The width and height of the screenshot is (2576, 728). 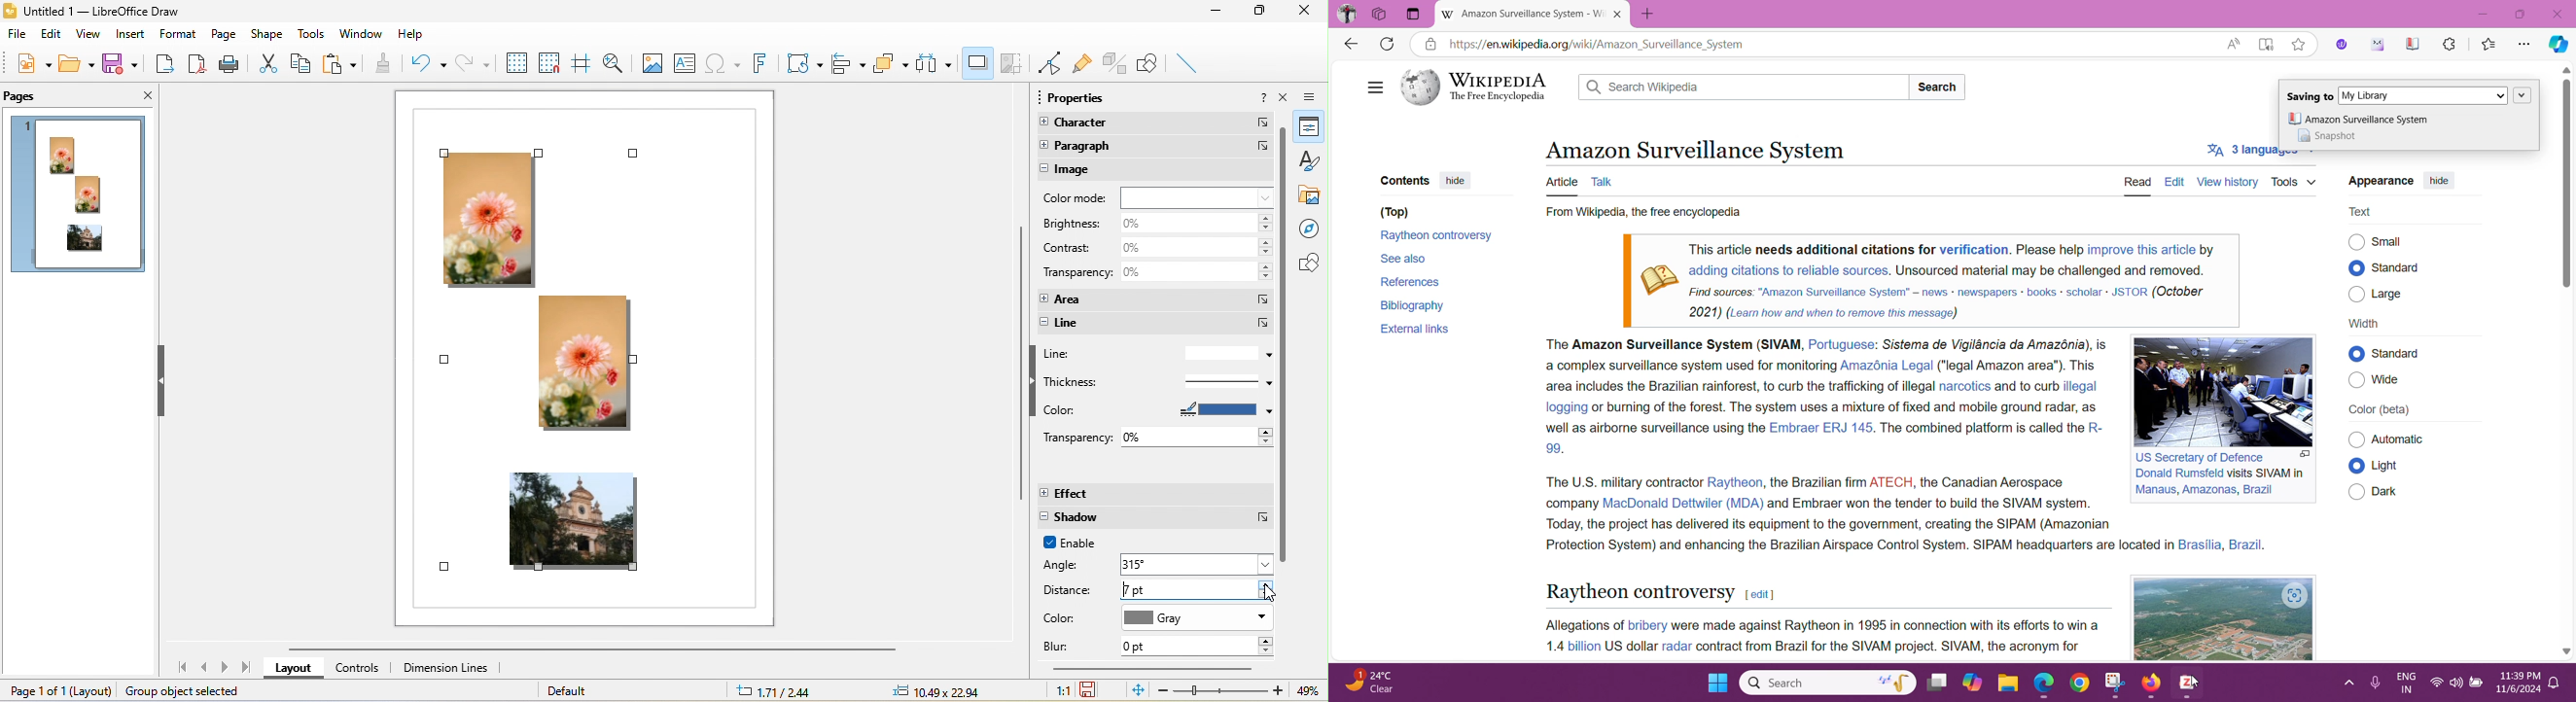 I want to click on file, so click(x=16, y=36).